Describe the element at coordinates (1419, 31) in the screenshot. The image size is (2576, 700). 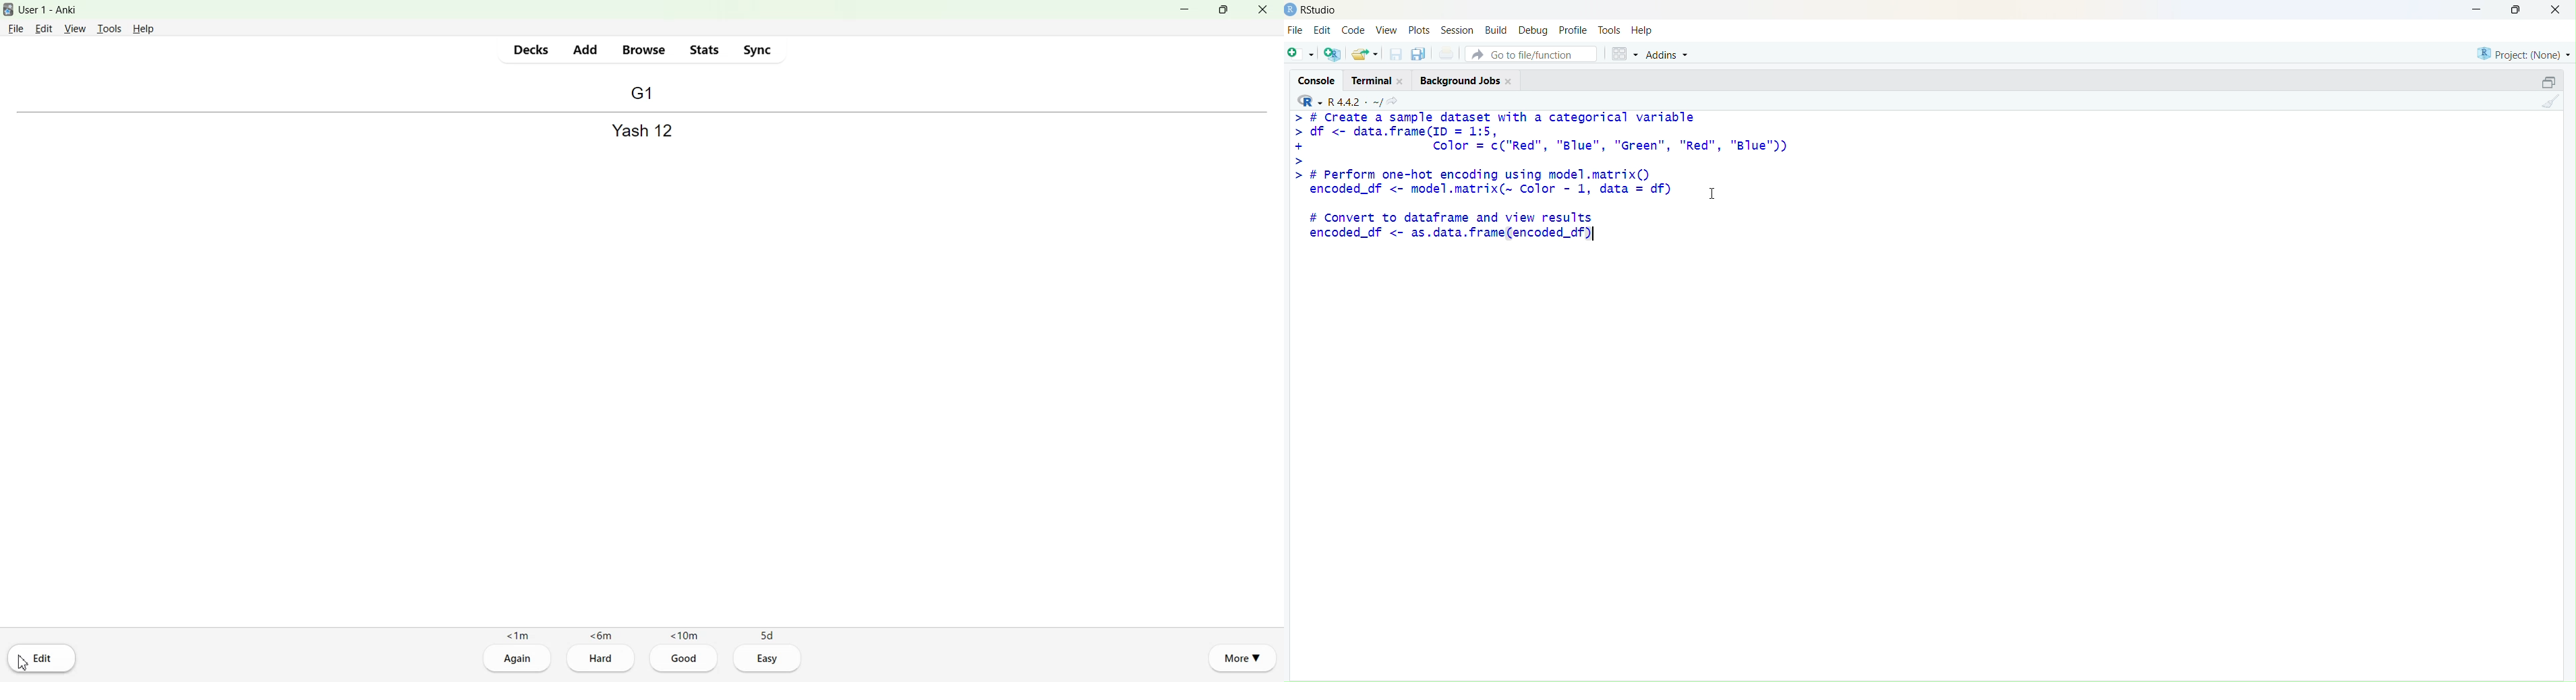
I see `plots` at that location.